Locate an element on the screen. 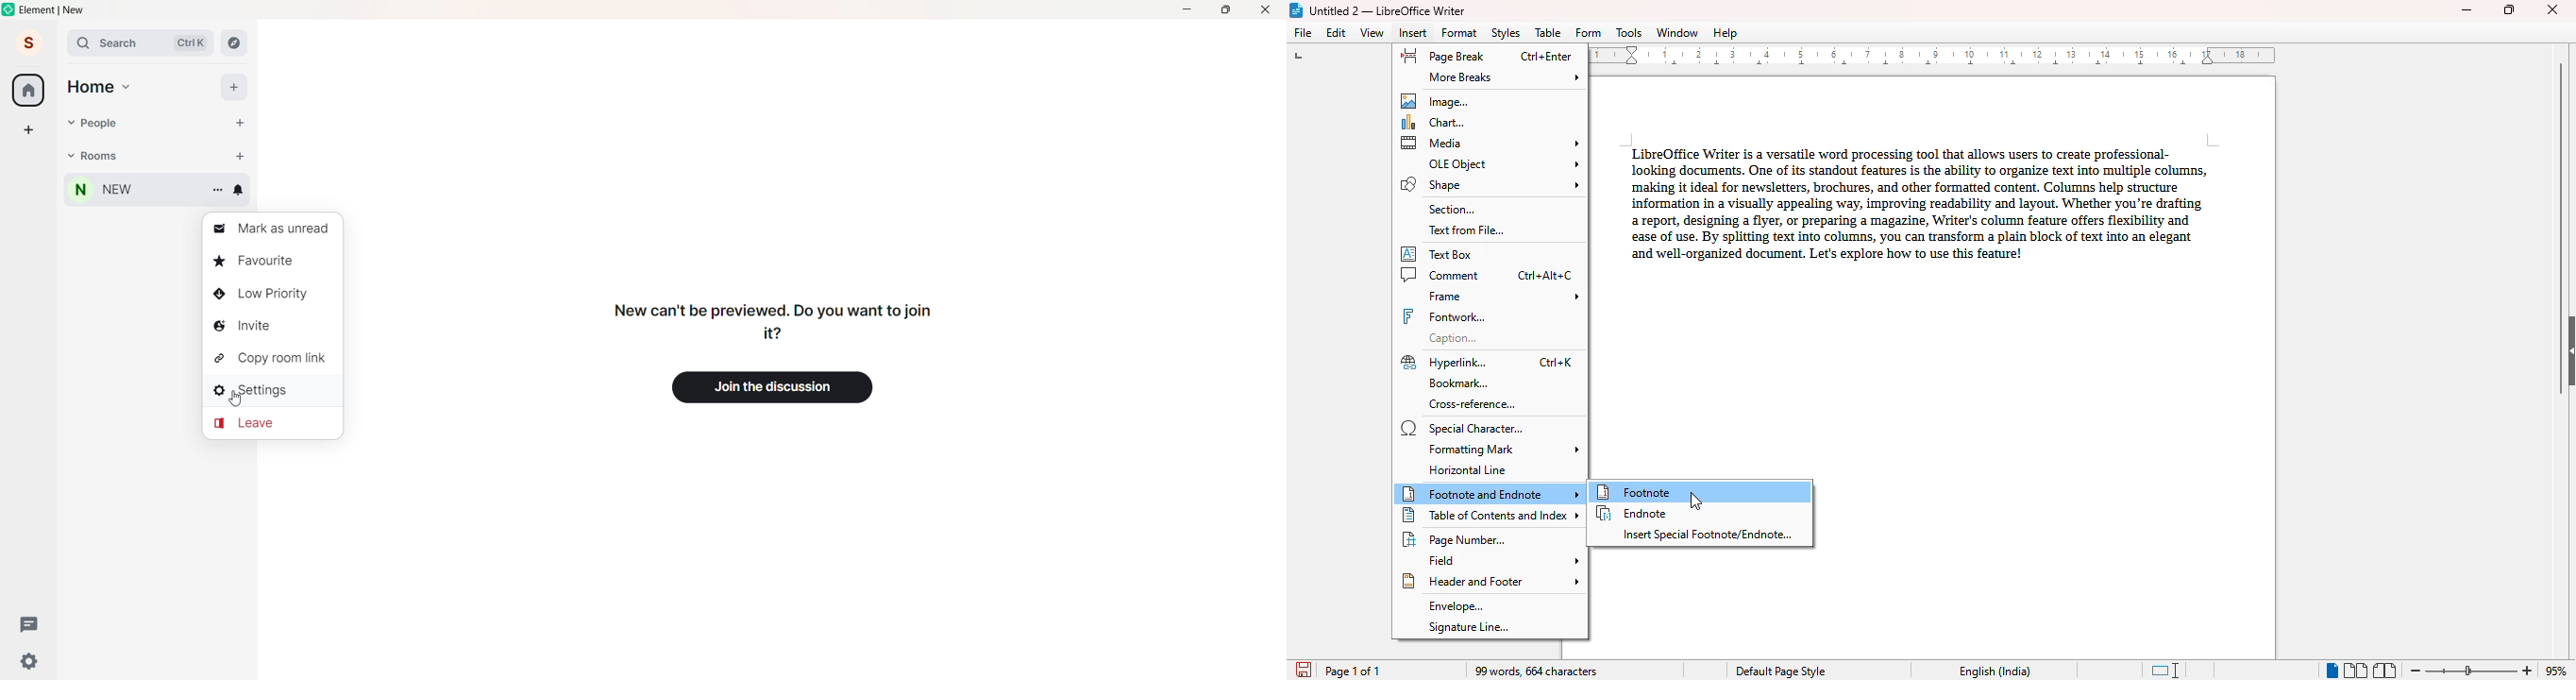 The width and height of the screenshot is (2576, 700). show is located at coordinates (2568, 350).